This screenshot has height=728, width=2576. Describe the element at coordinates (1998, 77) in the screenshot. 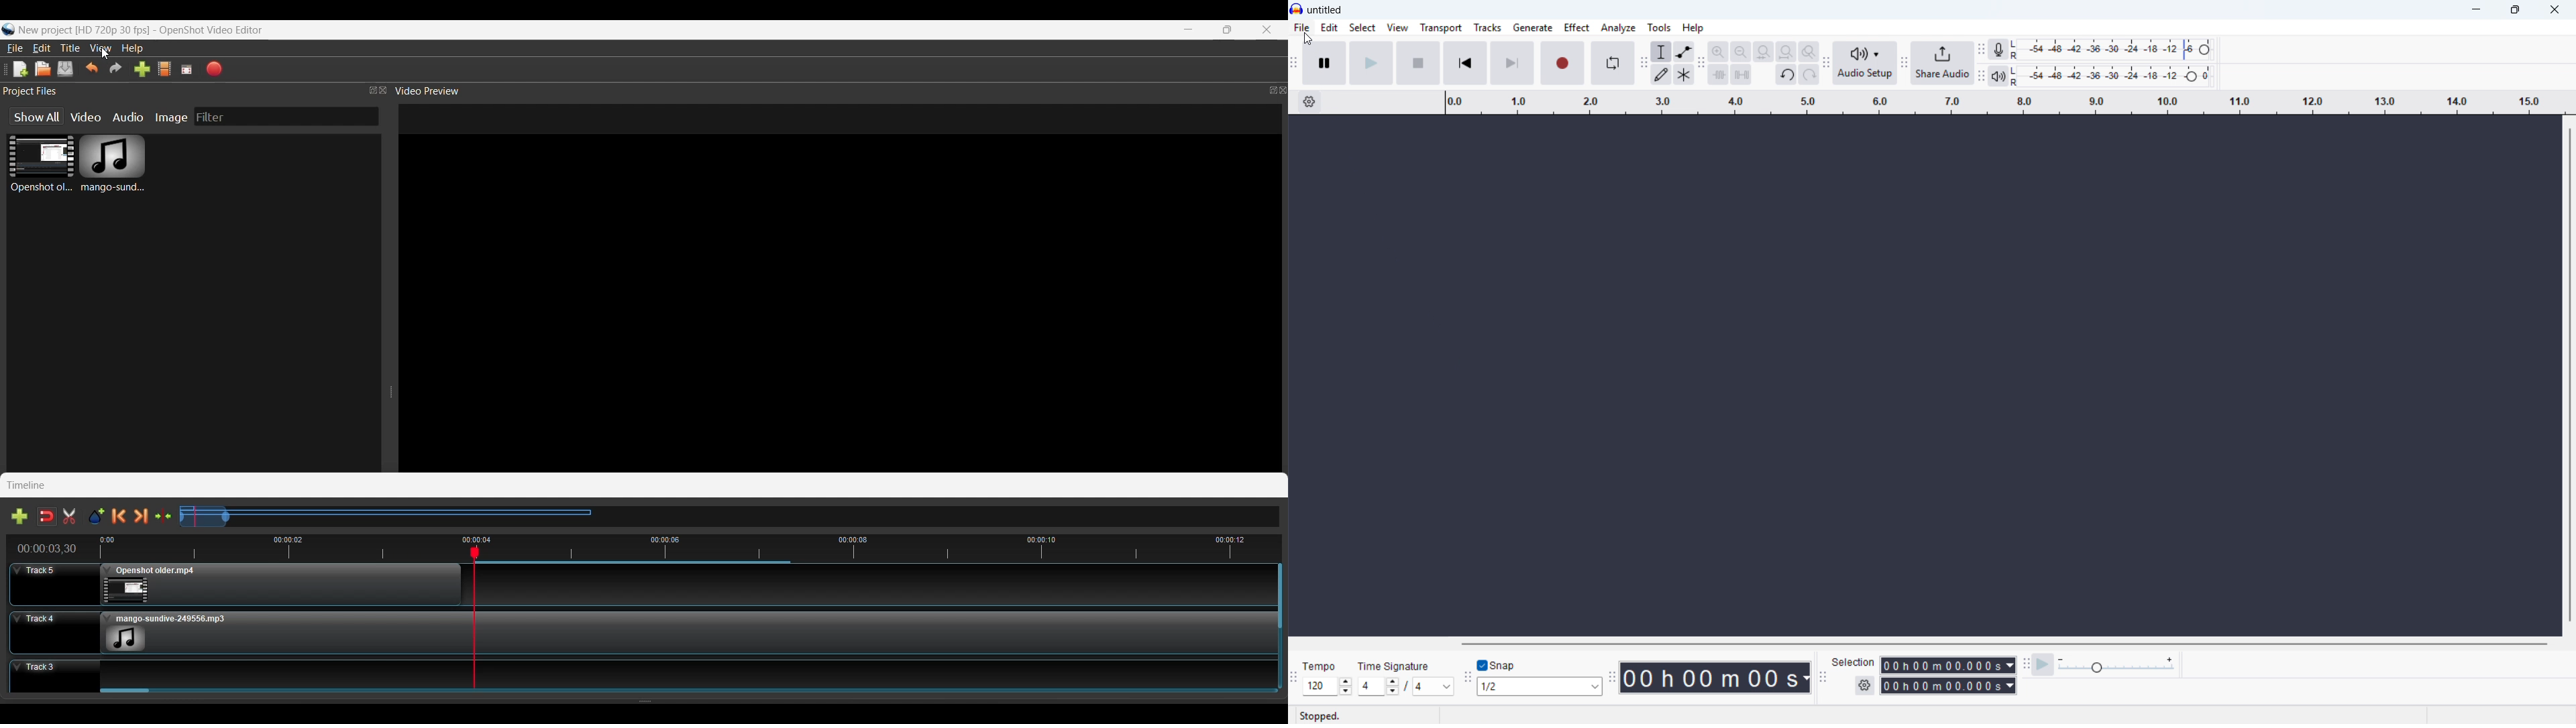

I see `Playback metre ` at that location.